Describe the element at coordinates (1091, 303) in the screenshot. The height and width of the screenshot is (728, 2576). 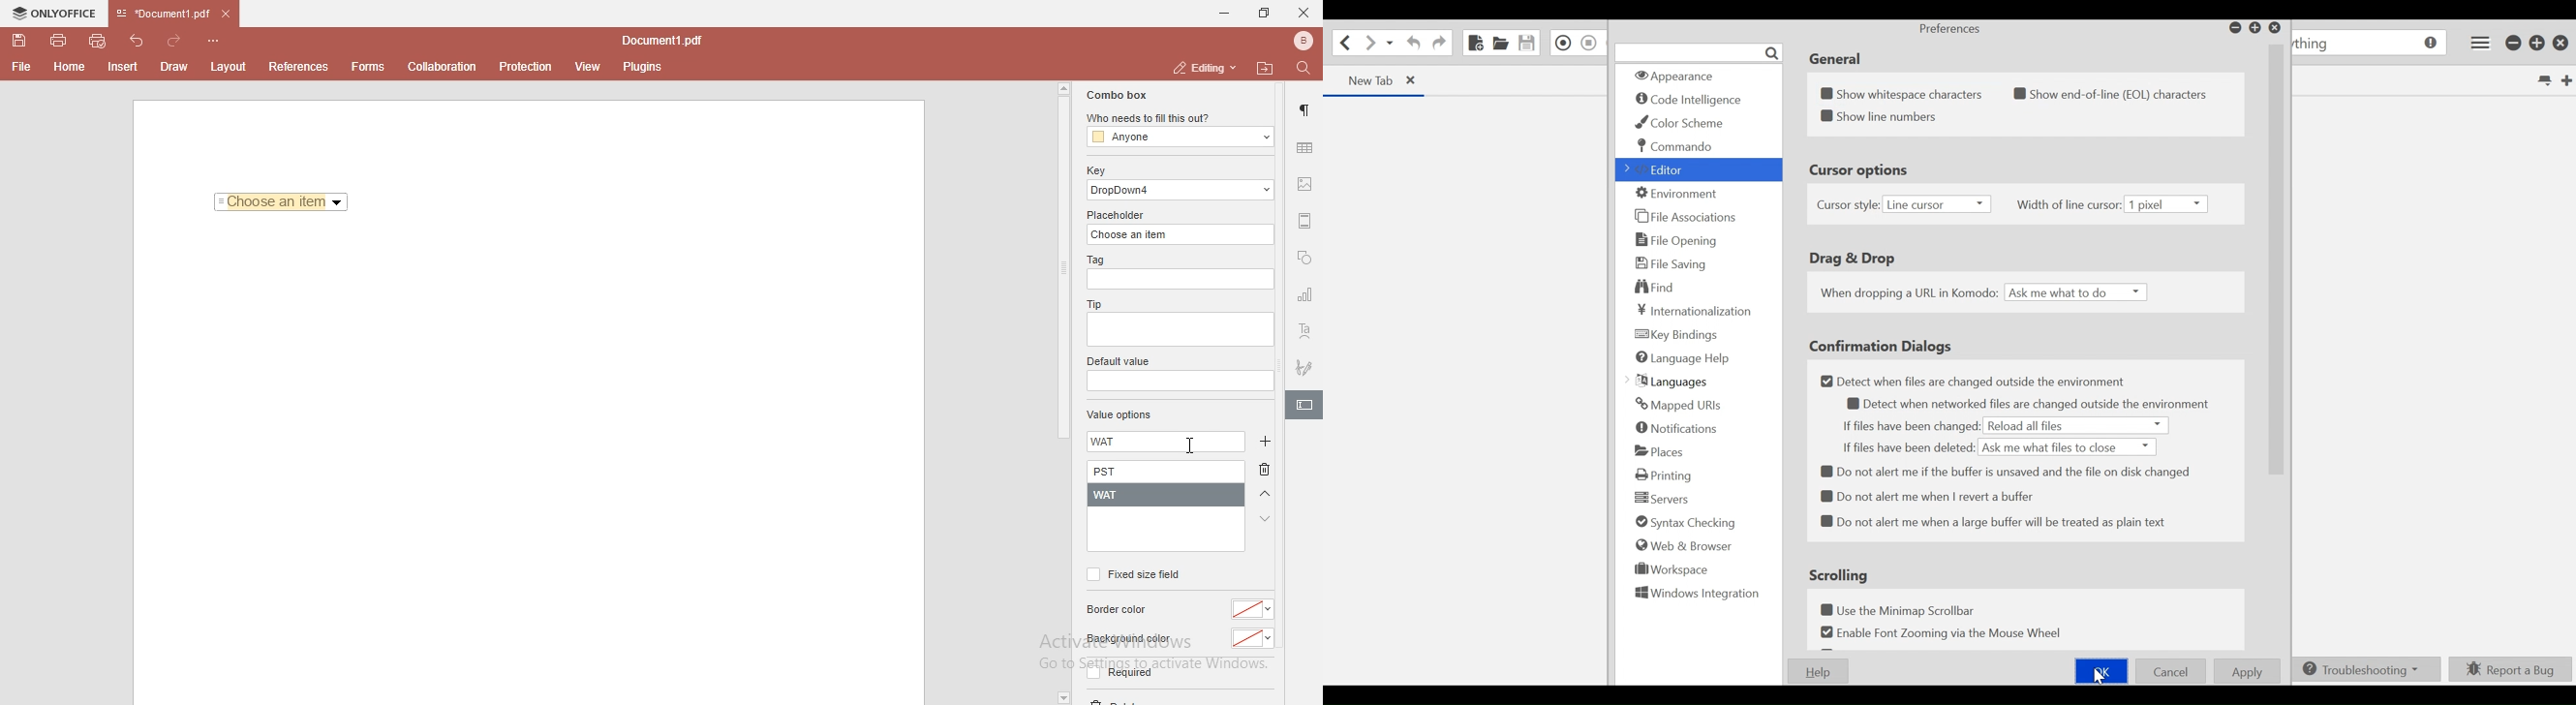
I see `tip` at that location.